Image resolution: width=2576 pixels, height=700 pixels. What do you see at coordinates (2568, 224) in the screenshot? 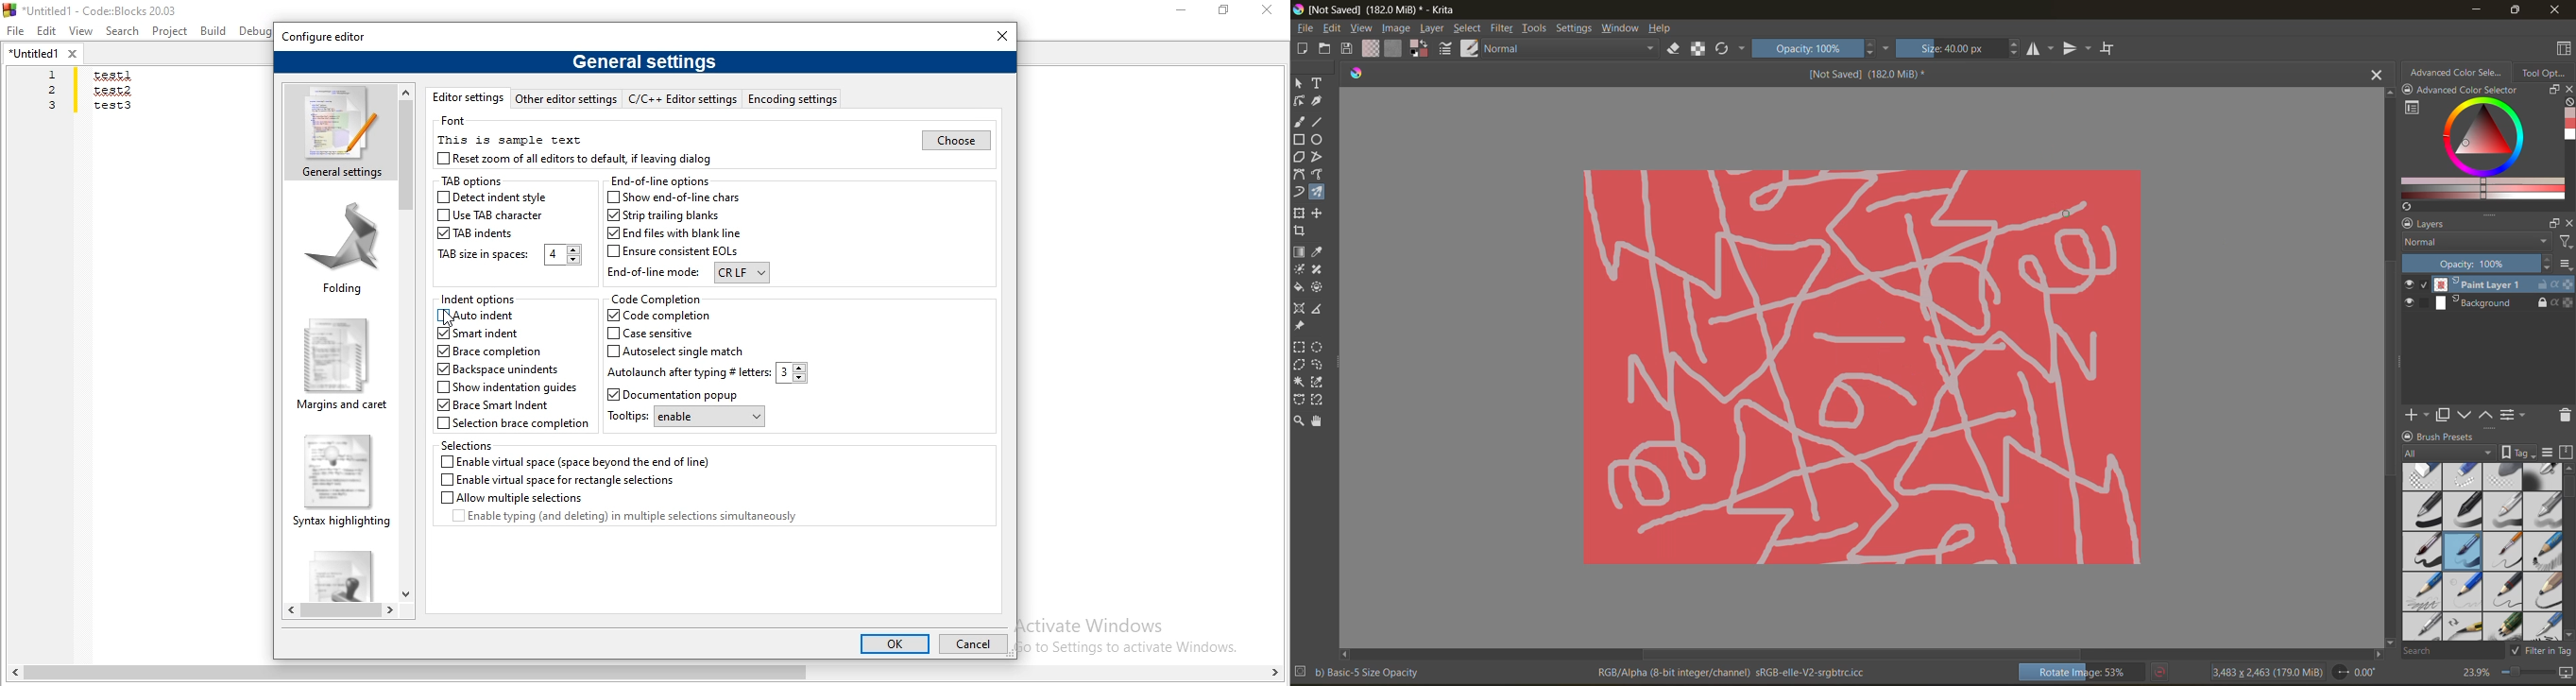
I see `close docker` at bounding box center [2568, 224].